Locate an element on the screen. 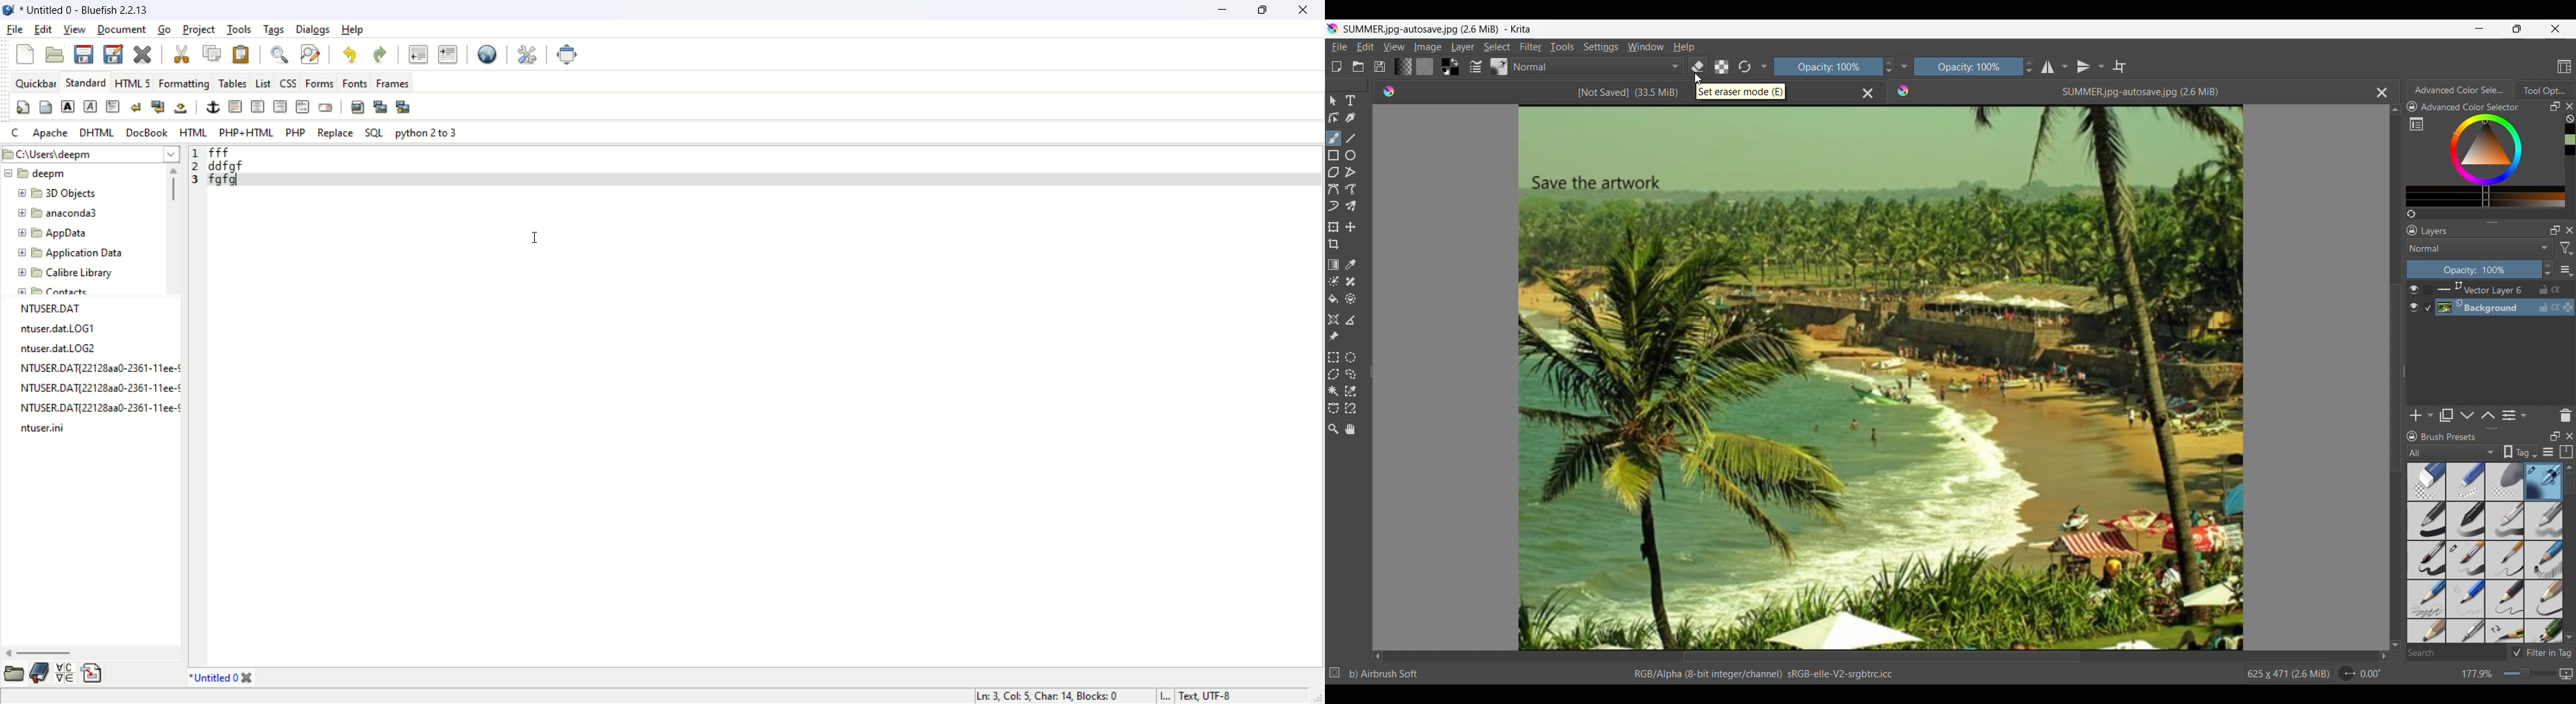  anchor is located at coordinates (210, 108).